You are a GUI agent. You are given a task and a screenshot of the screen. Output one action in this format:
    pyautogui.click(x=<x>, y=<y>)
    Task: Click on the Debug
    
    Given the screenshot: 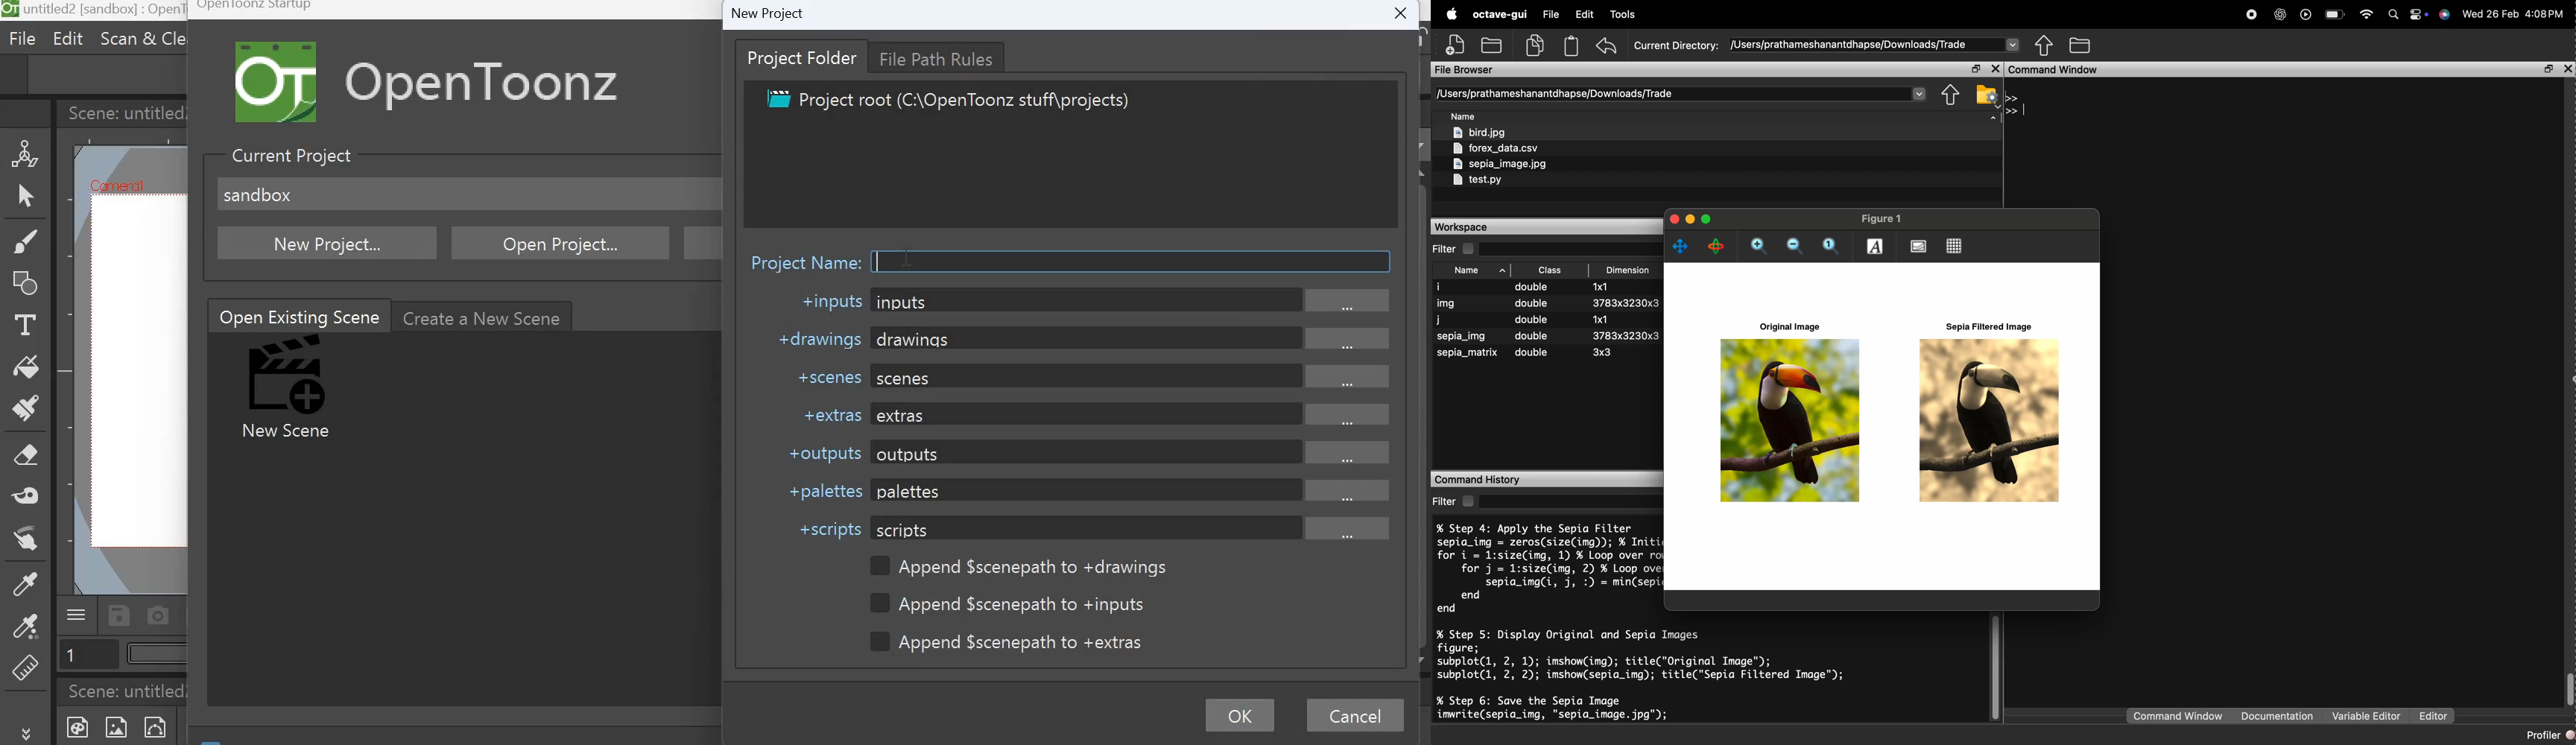 What is the action you would take?
    pyautogui.click(x=1626, y=14)
    